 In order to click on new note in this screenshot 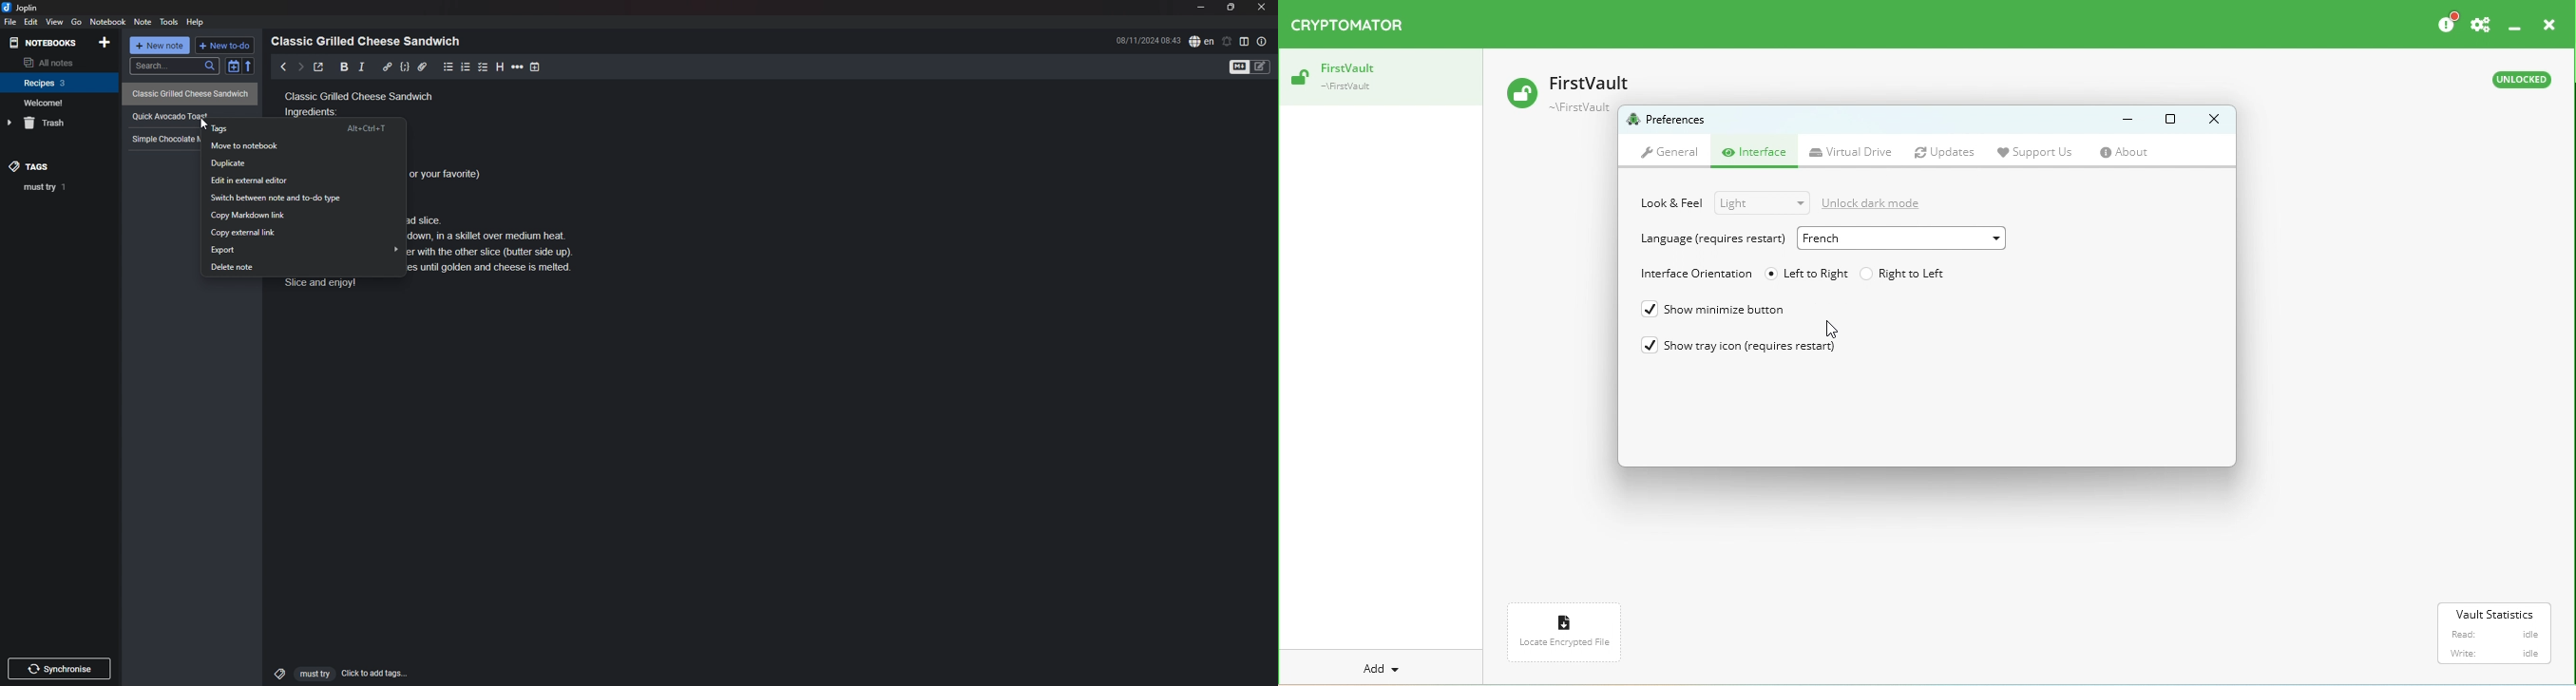, I will do `click(161, 47)`.